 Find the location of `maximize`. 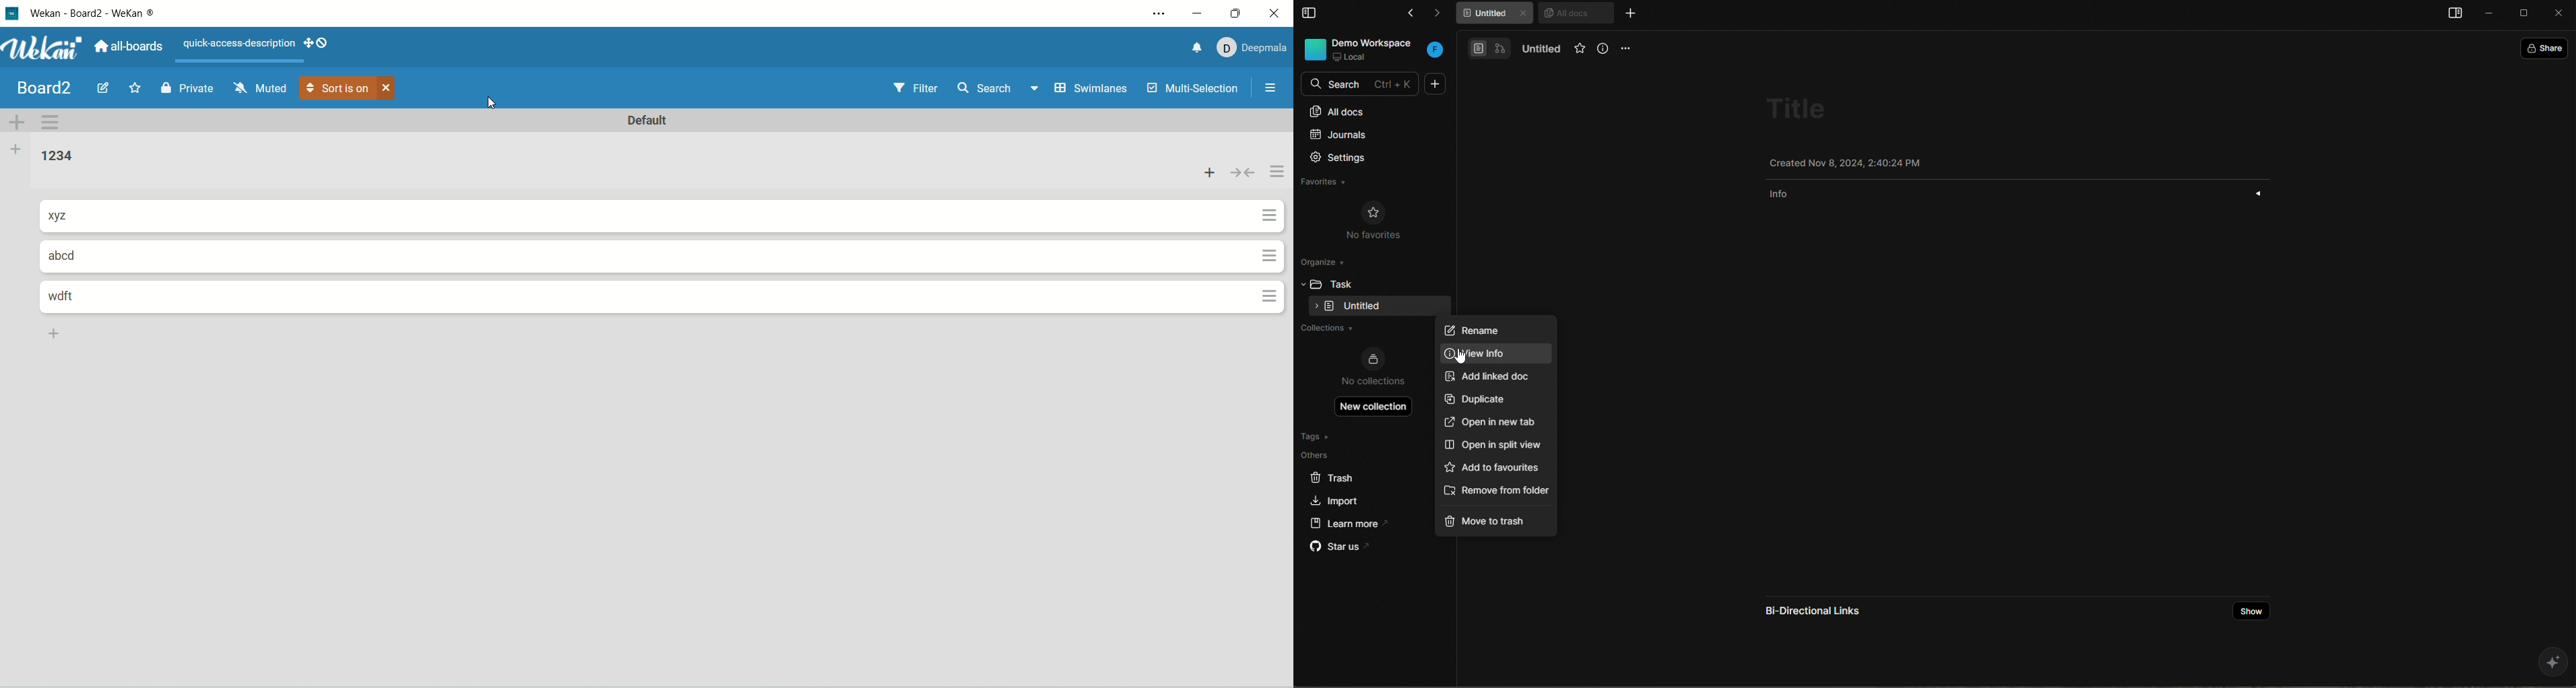

maximize is located at coordinates (1238, 12).